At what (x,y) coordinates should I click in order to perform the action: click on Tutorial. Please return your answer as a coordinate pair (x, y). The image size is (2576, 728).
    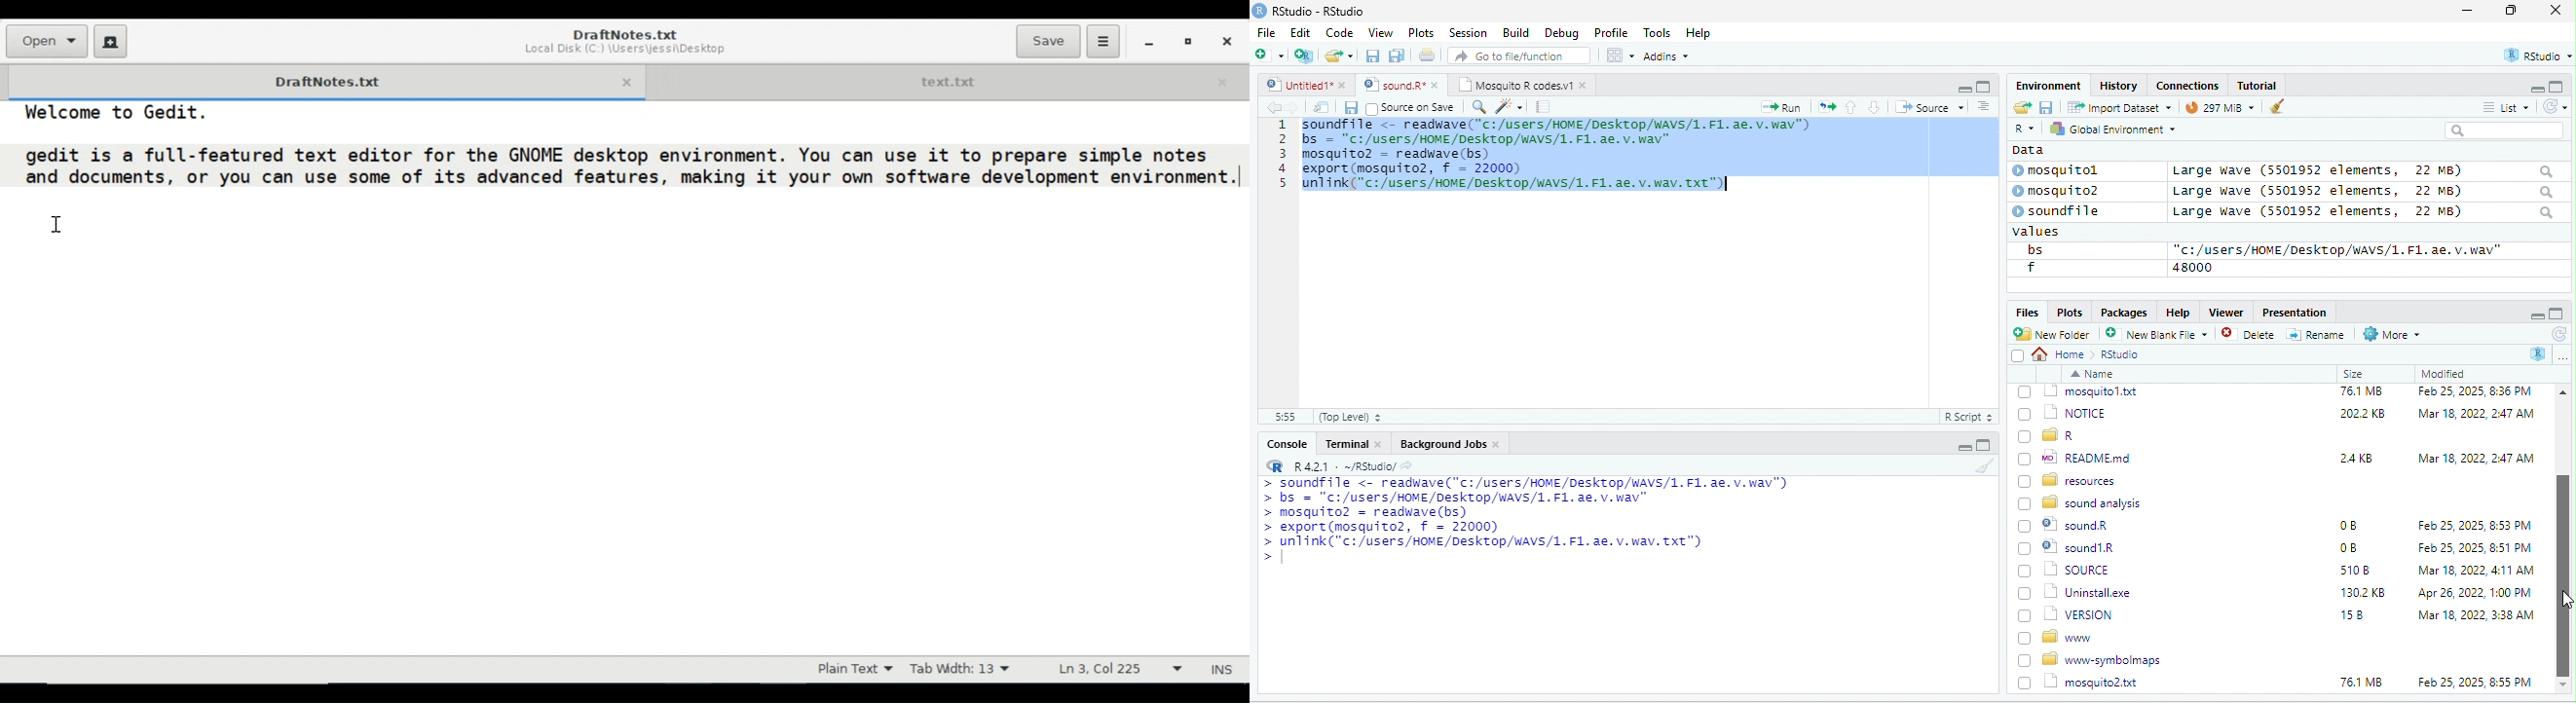
    Looking at the image, I should click on (2259, 85).